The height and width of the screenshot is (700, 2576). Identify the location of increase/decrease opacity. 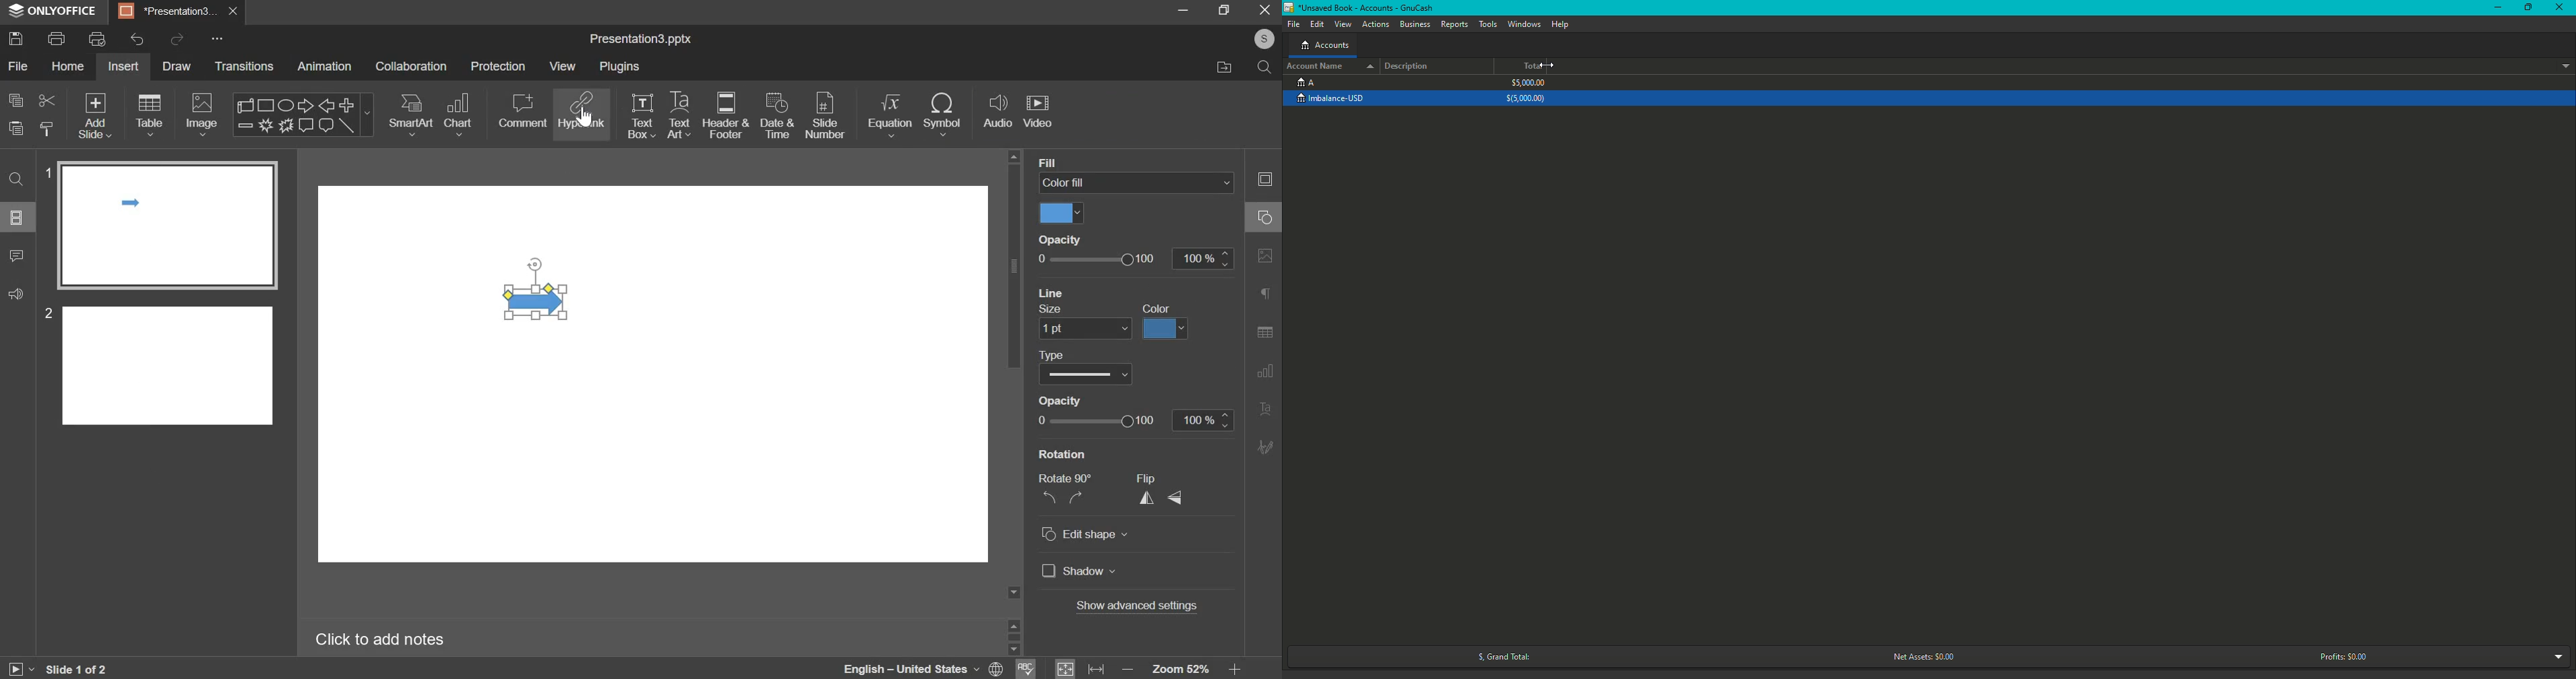
(1204, 421).